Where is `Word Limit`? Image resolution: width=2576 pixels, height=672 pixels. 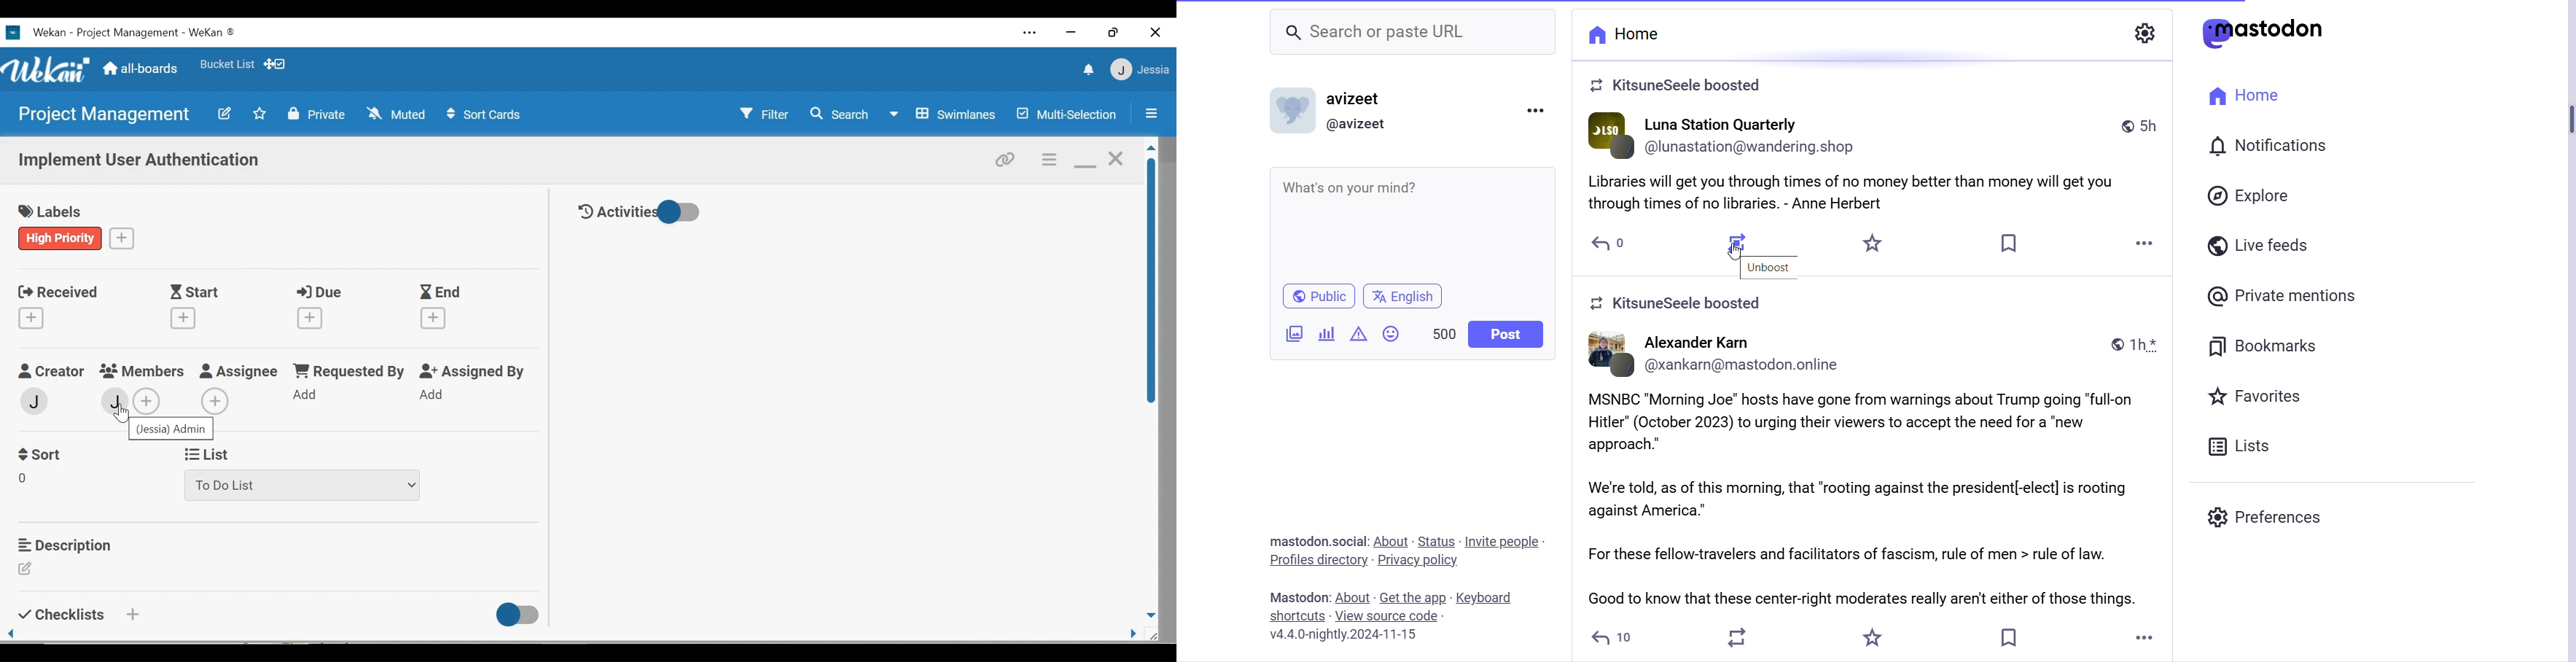
Word Limit is located at coordinates (1442, 334).